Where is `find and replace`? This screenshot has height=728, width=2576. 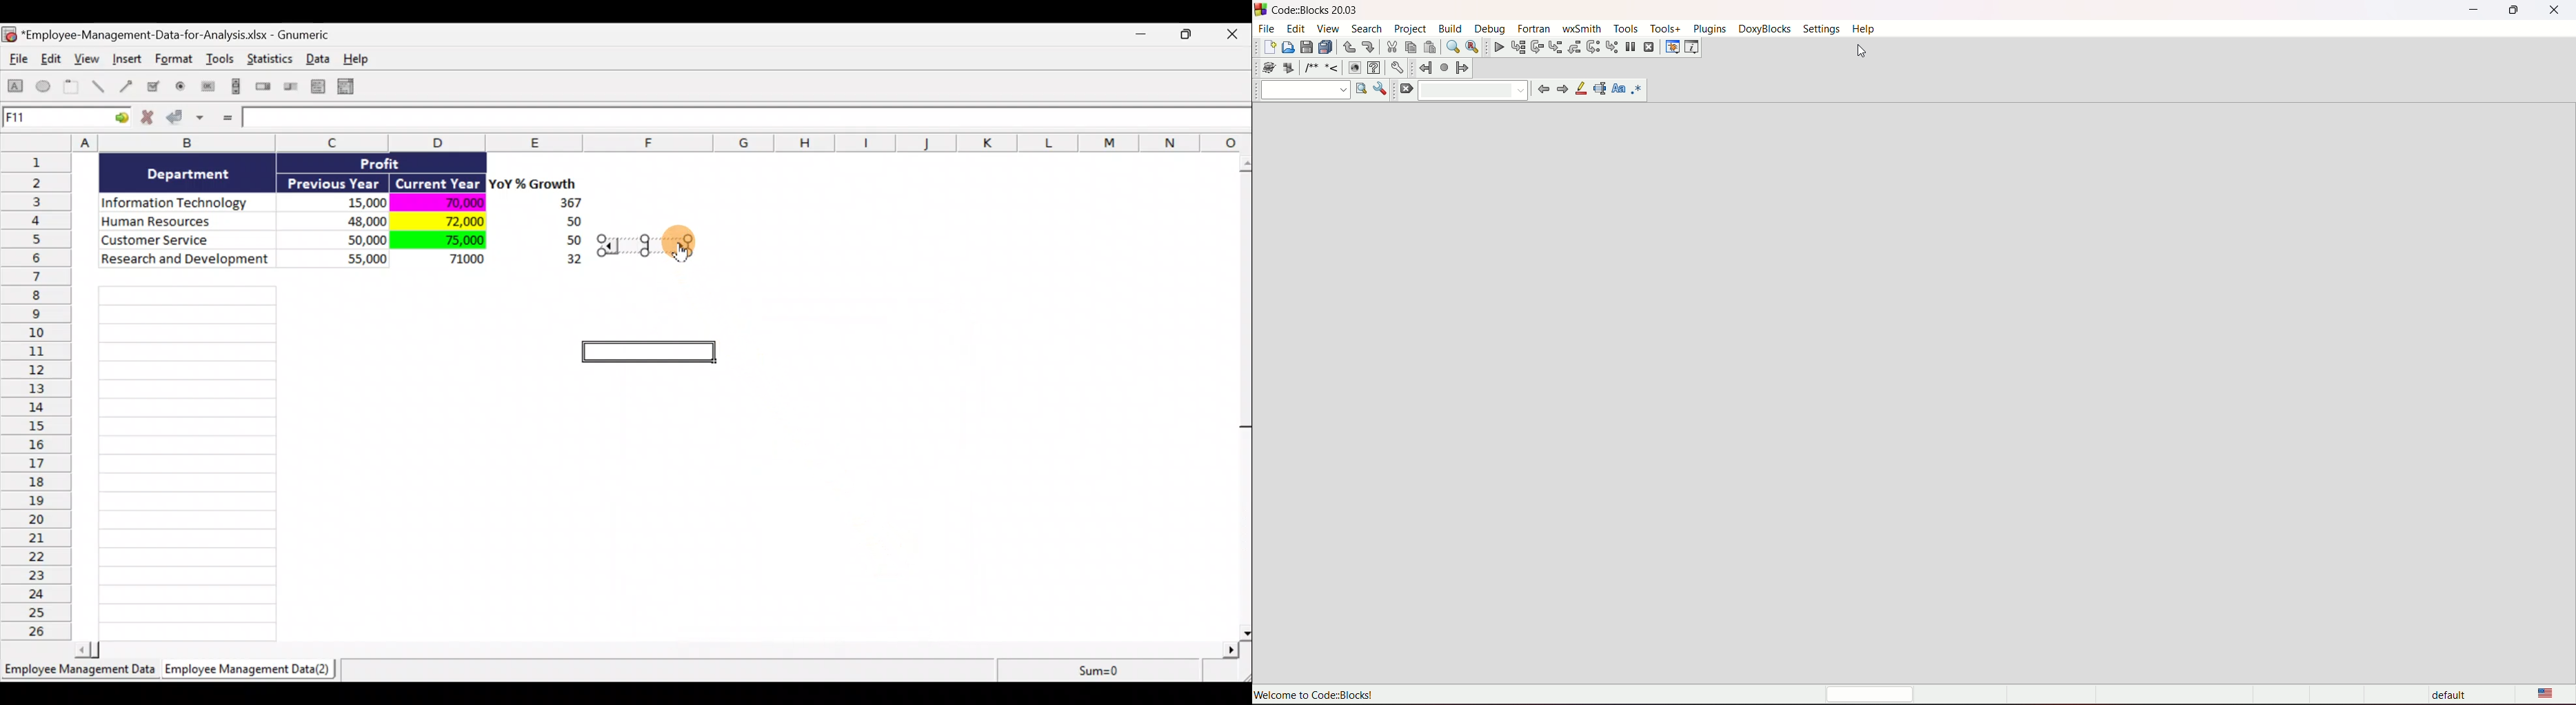
find and replace is located at coordinates (1475, 48).